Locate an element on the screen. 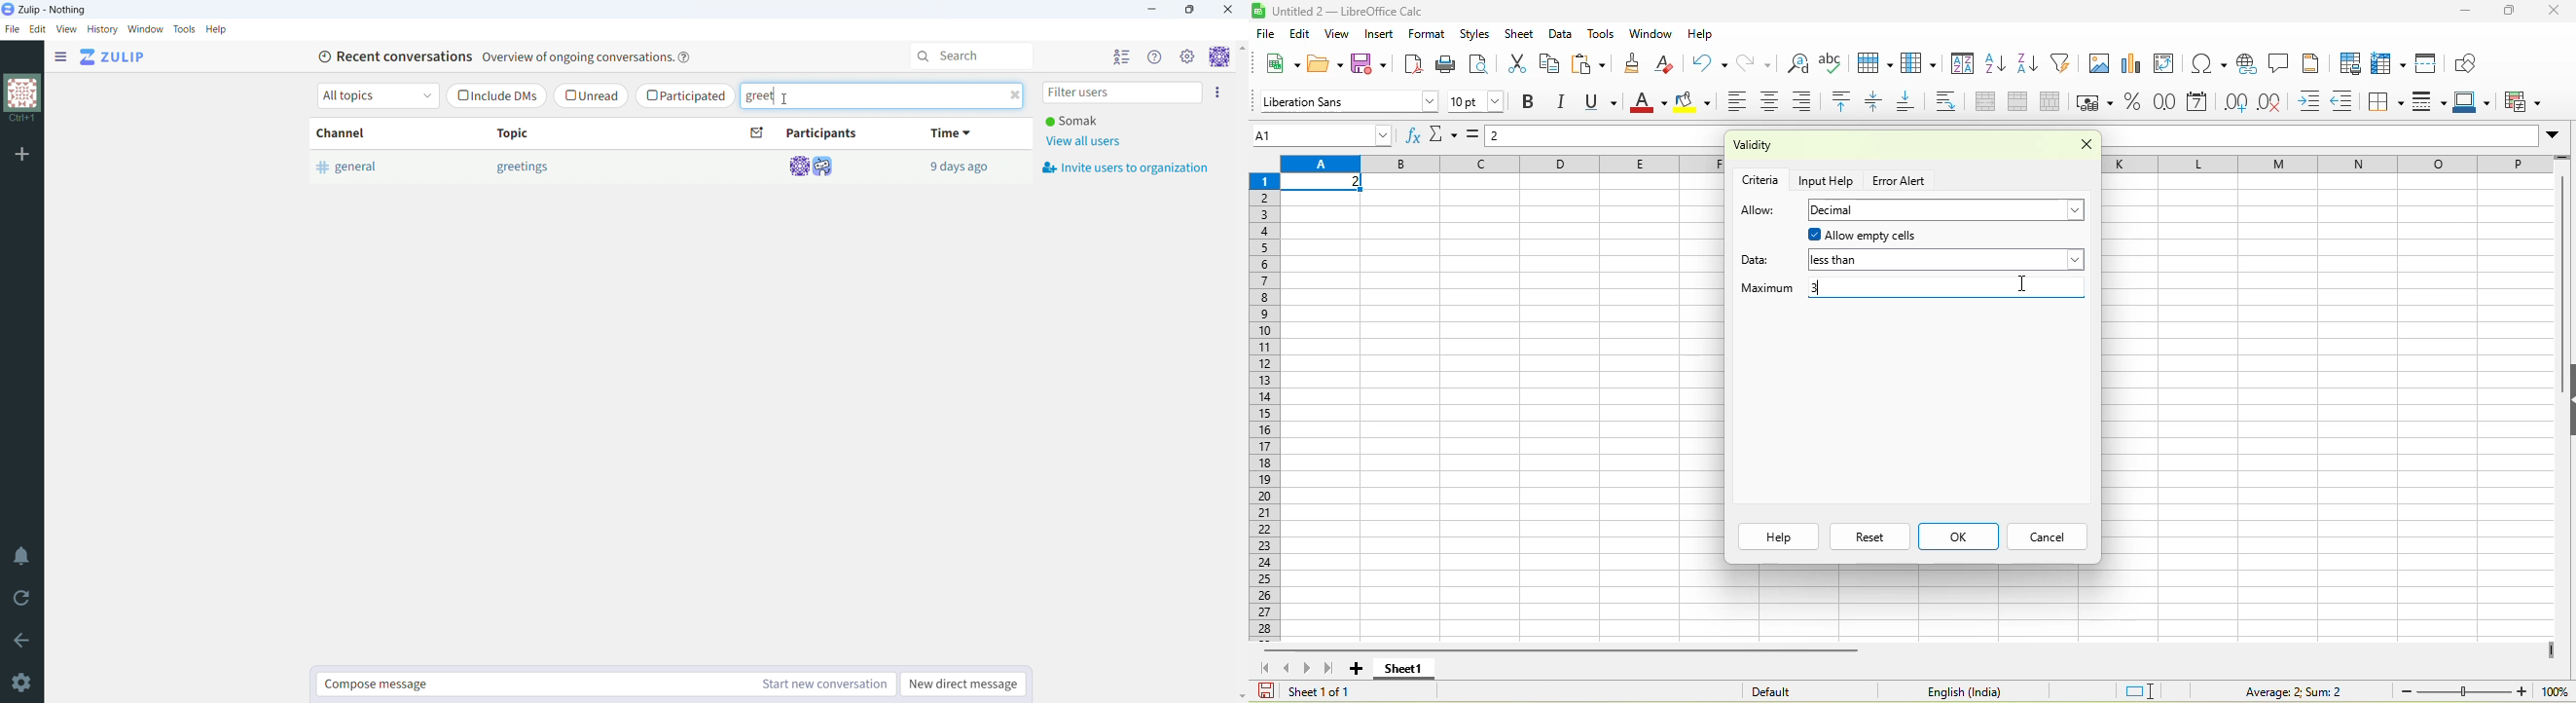  save is located at coordinates (1372, 64).